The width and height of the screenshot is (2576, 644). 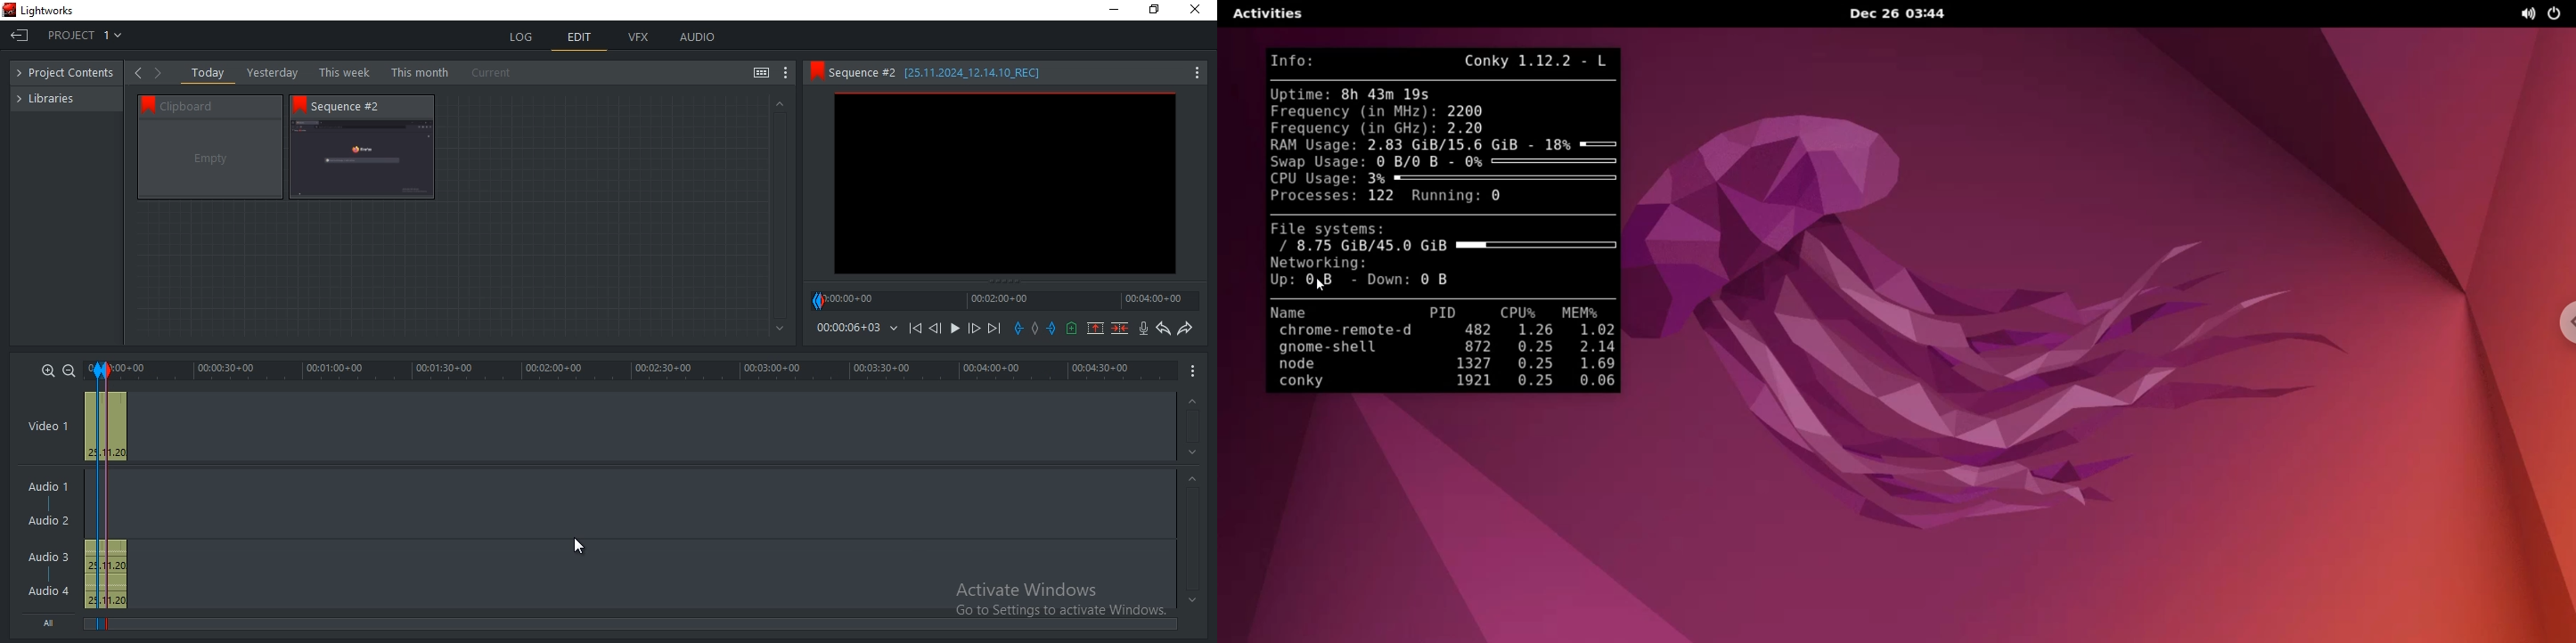 I want to click on add cue, so click(x=1072, y=329).